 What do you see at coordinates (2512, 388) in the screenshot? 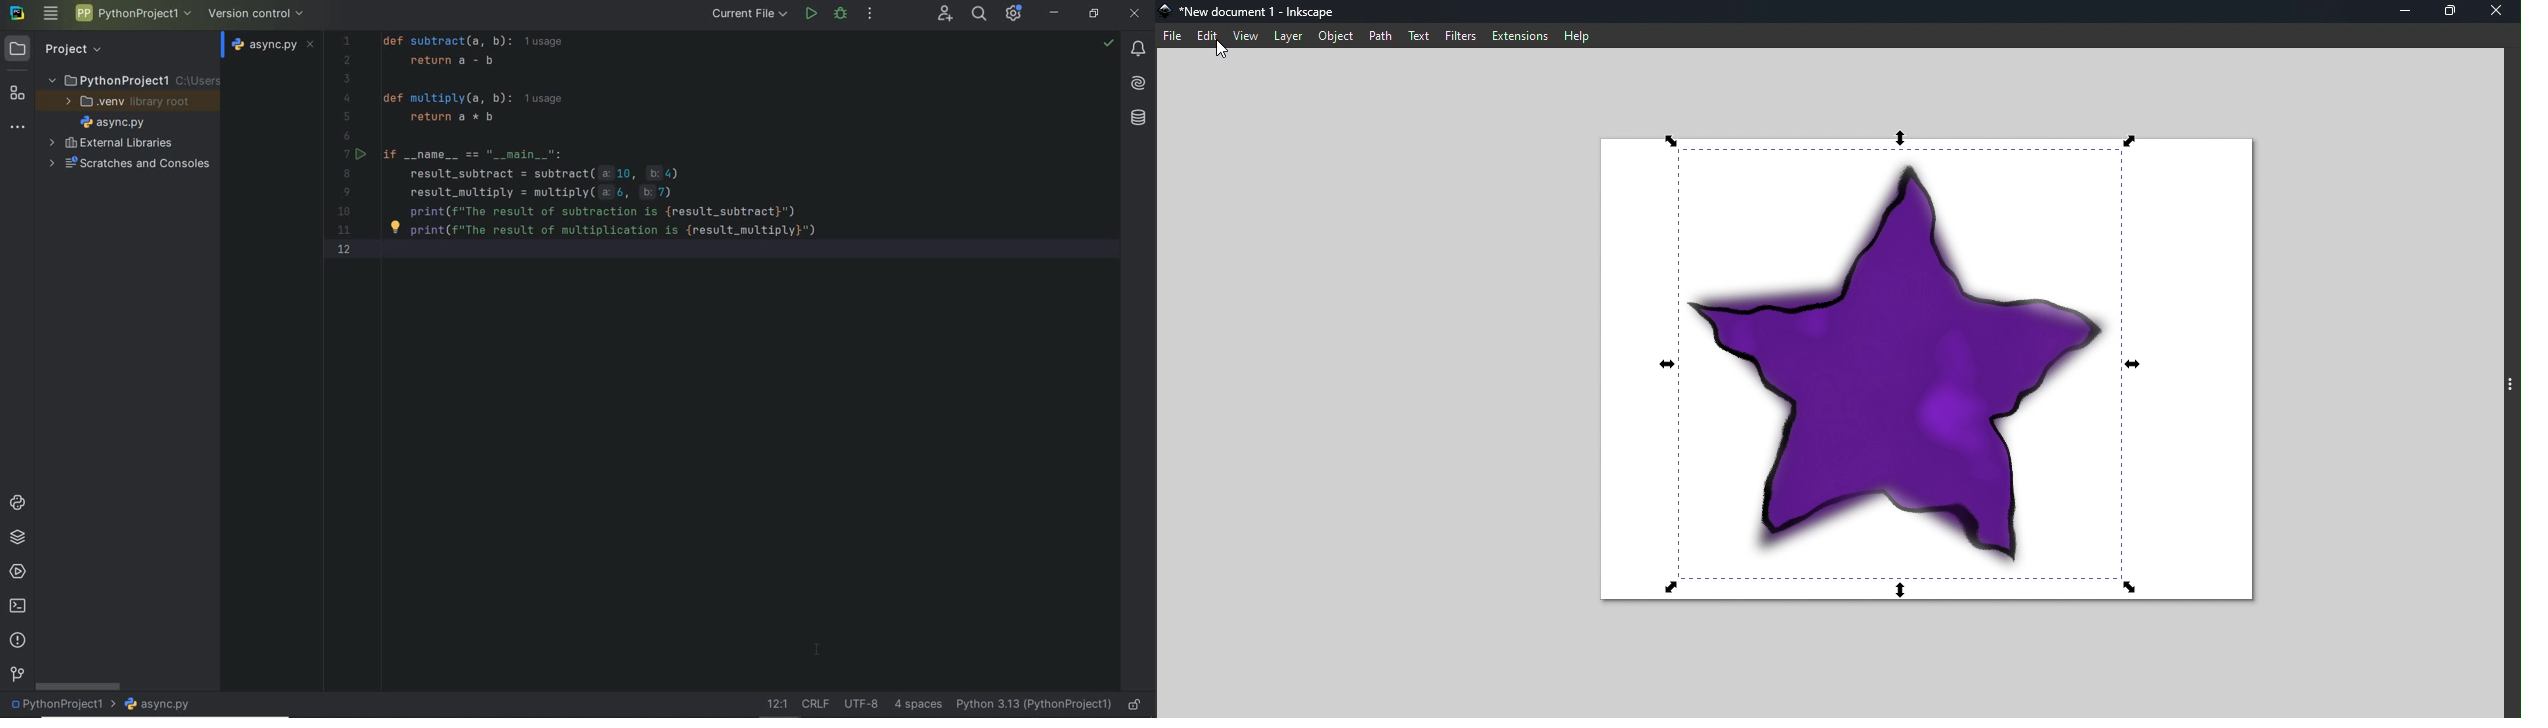
I see `toggle command panel` at bounding box center [2512, 388].